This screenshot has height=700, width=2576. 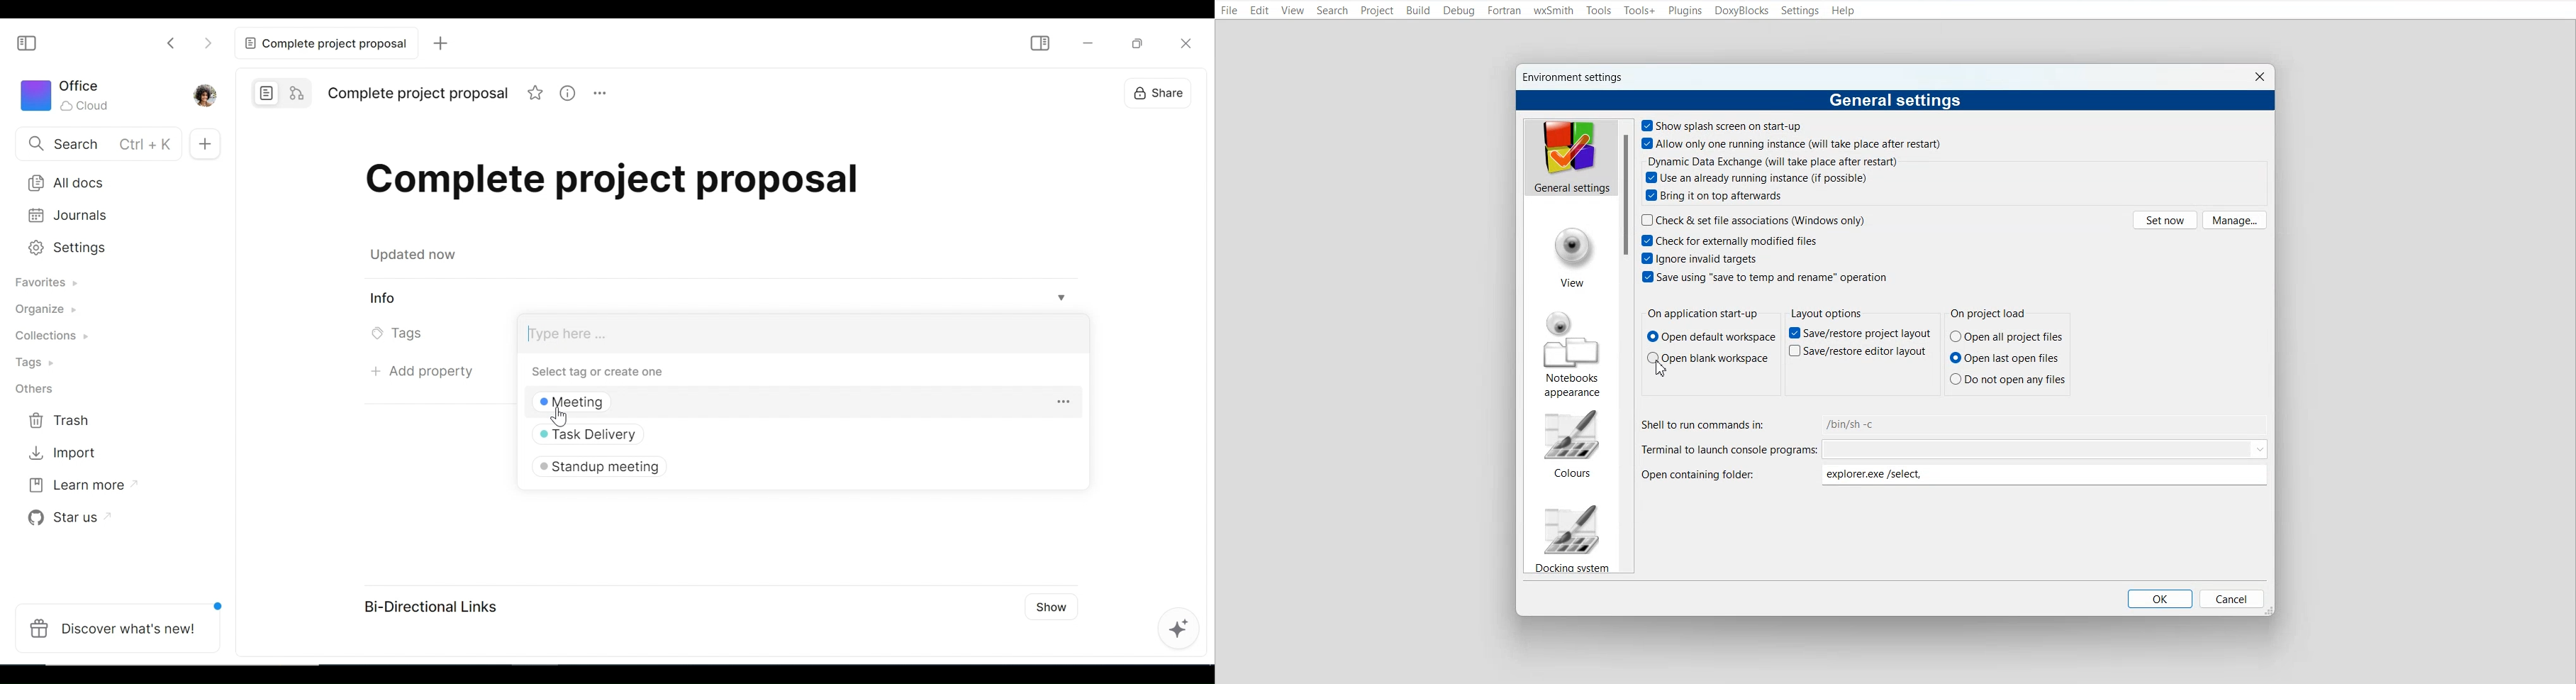 What do you see at coordinates (1826, 313) in the screenshot?
I see `Text` at bounding box center [1826, 313].